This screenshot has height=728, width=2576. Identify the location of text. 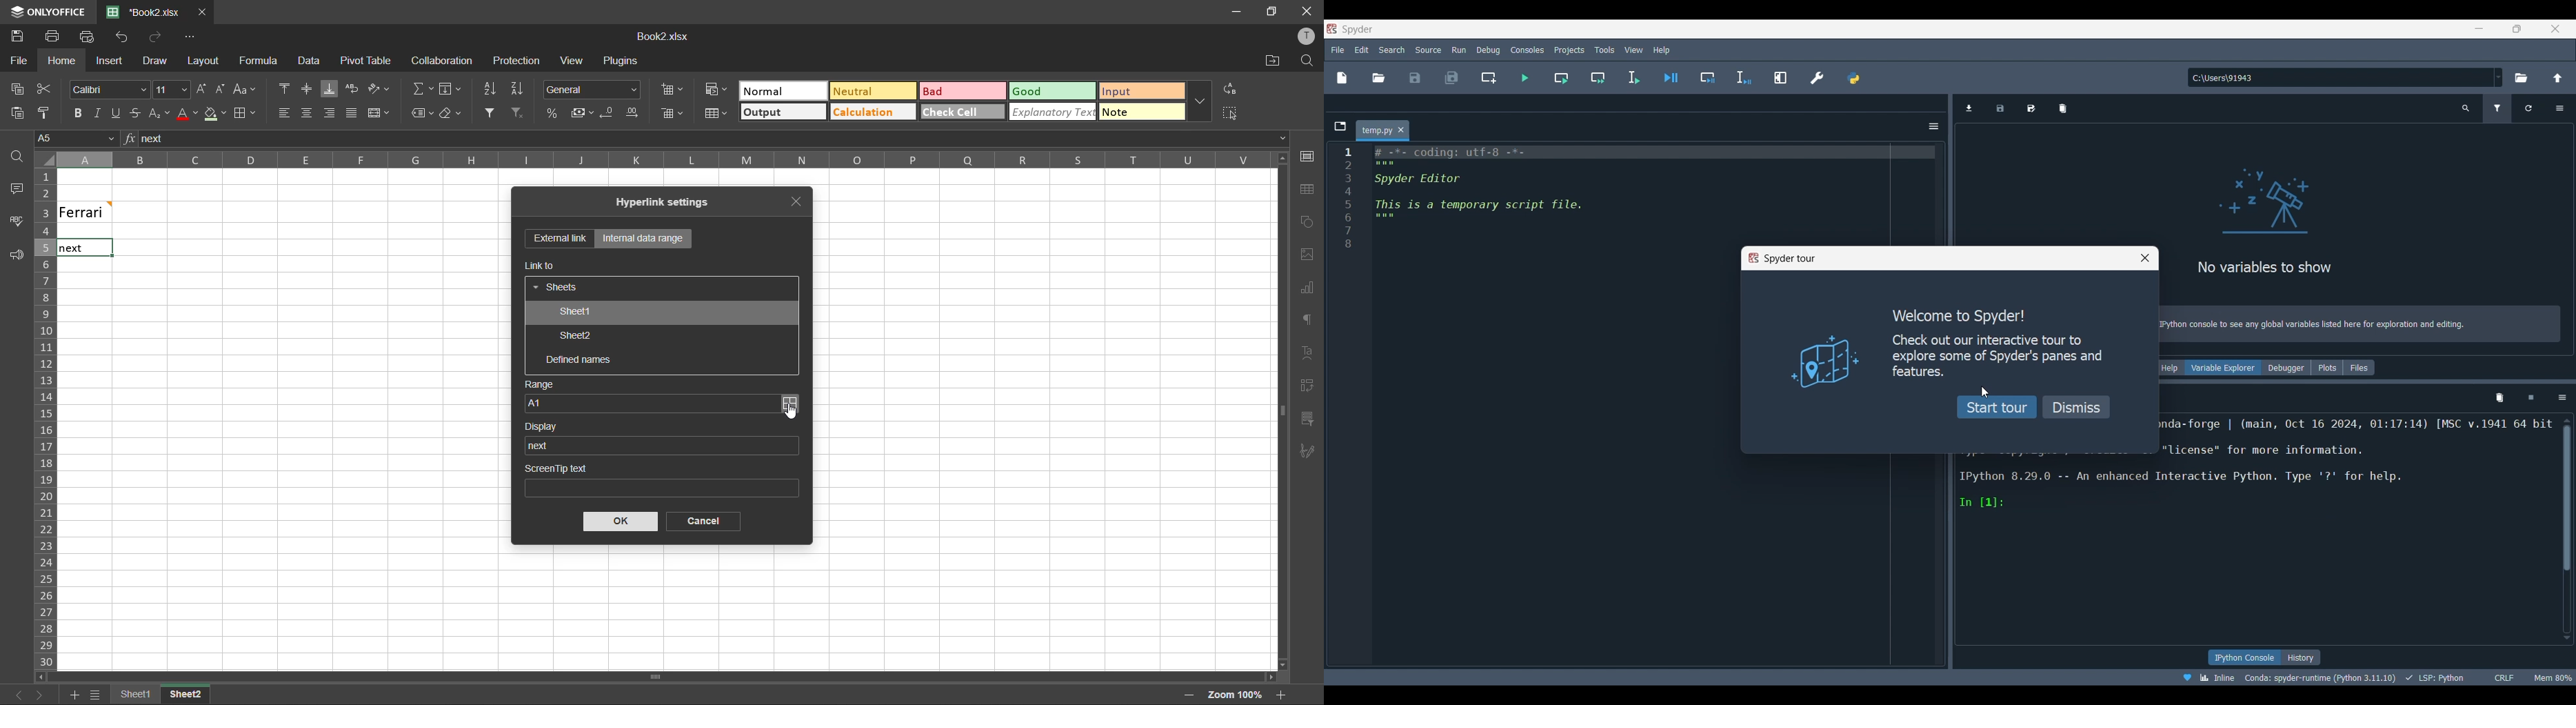
(1993, 360).